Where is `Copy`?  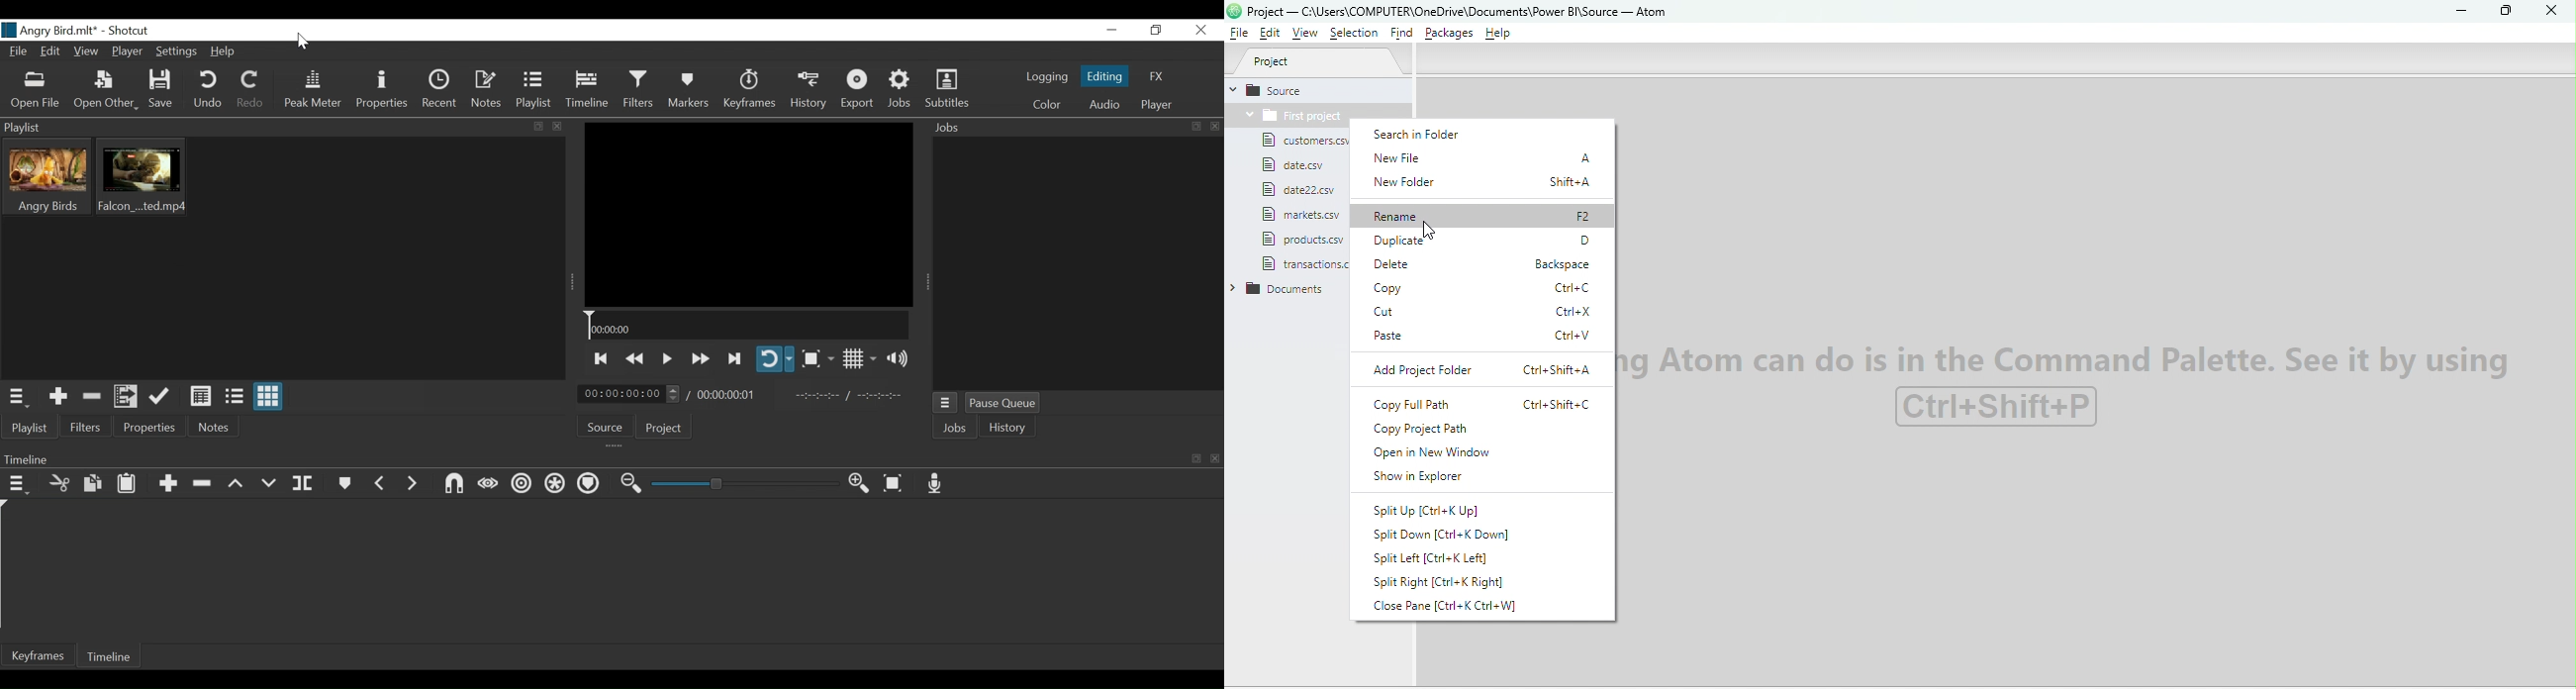
Copy is located at coordinates (93, 484).